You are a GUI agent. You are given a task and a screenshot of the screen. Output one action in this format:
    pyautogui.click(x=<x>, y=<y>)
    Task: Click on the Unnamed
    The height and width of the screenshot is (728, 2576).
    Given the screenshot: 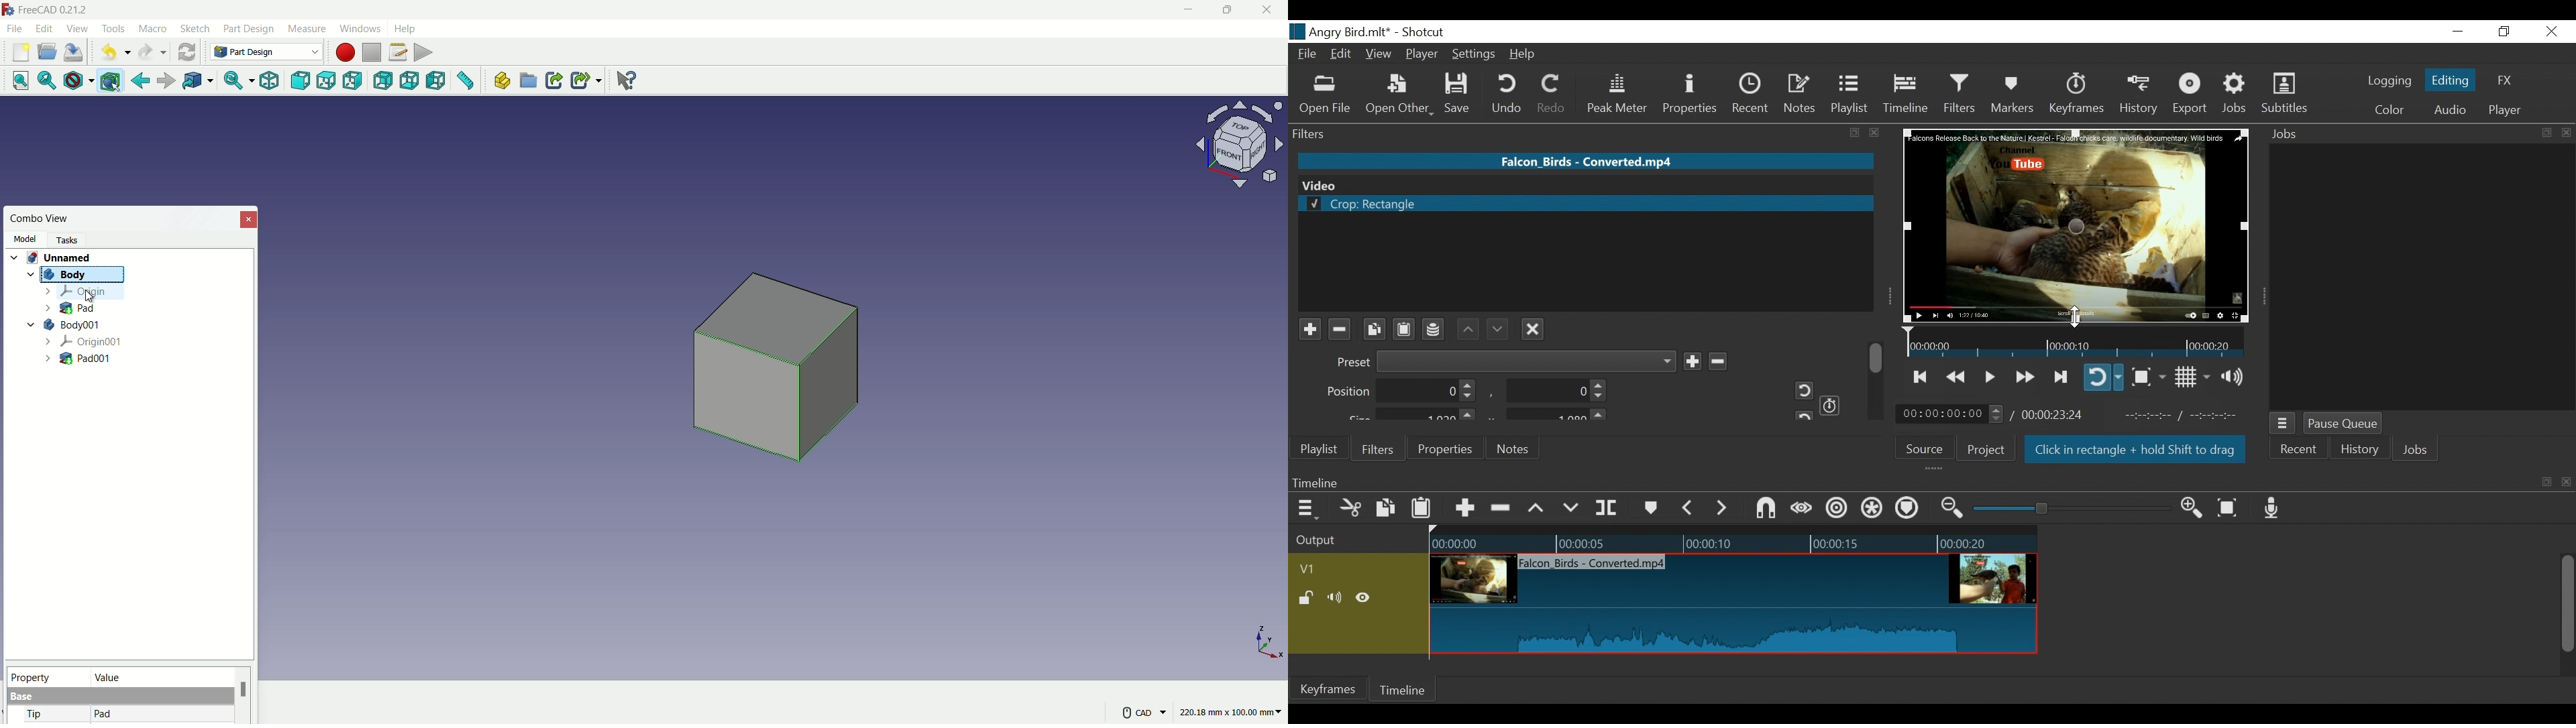 What is the action you would take?
    pyautogui.click(x=64, y=256)
    